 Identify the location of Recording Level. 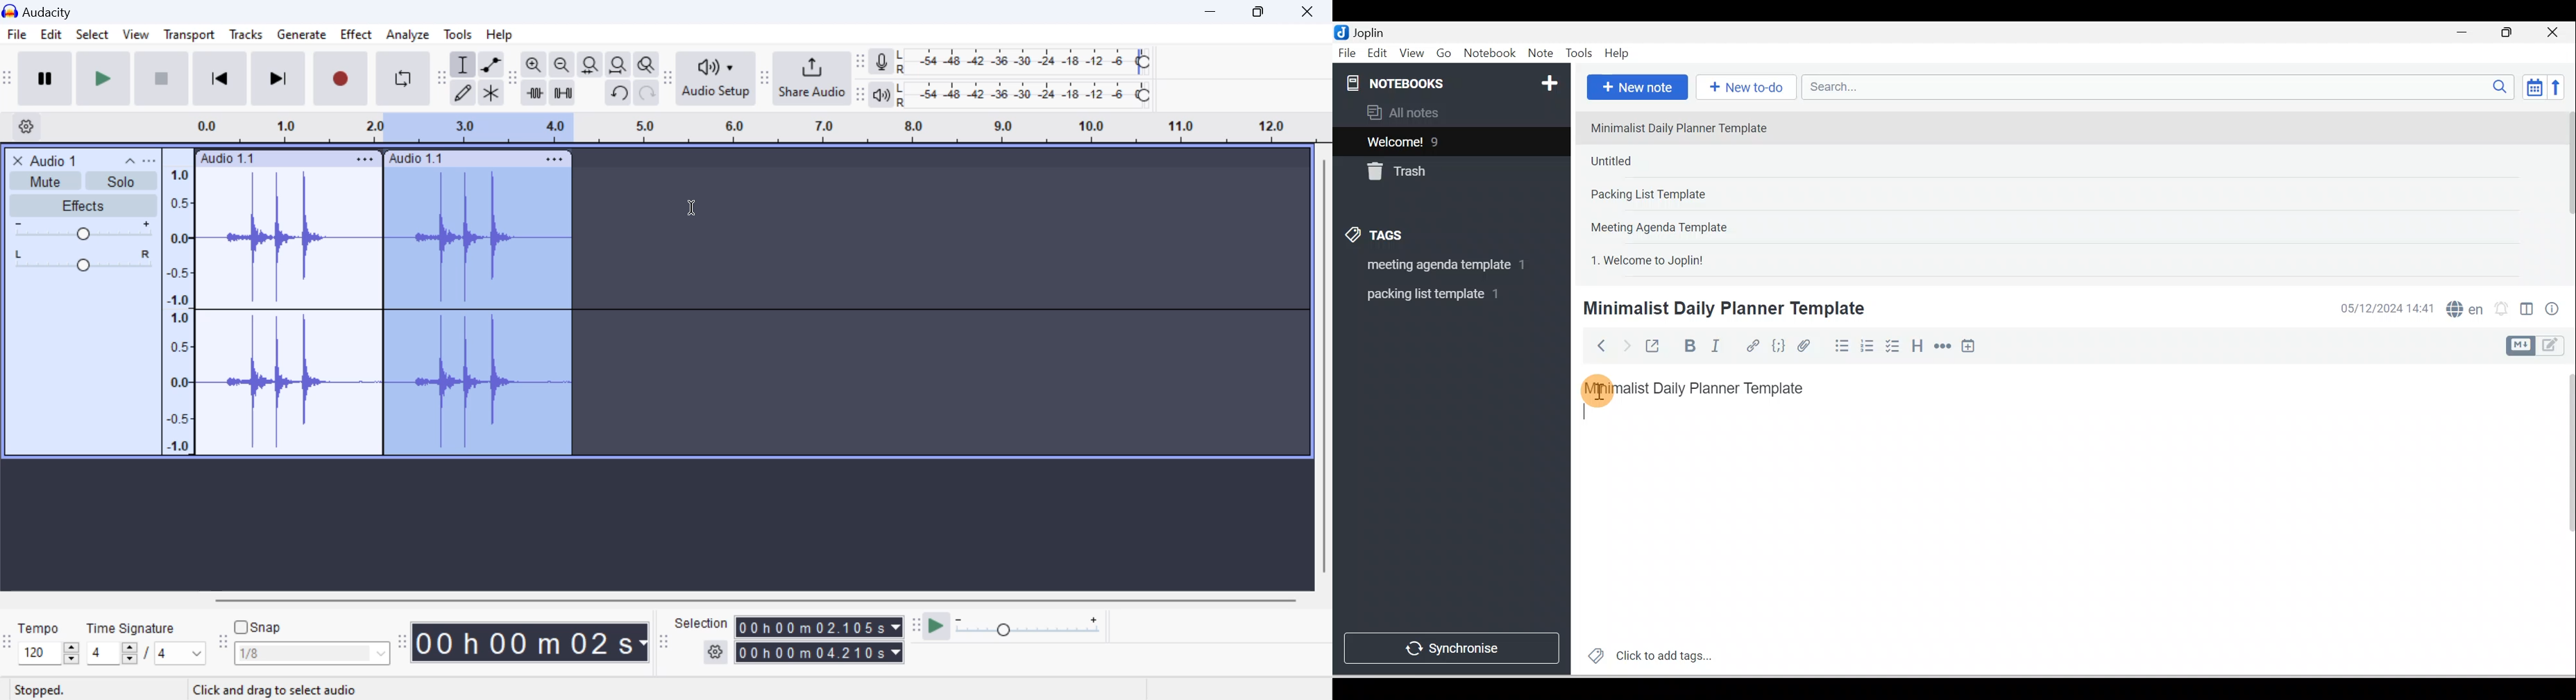
(1024, 62).